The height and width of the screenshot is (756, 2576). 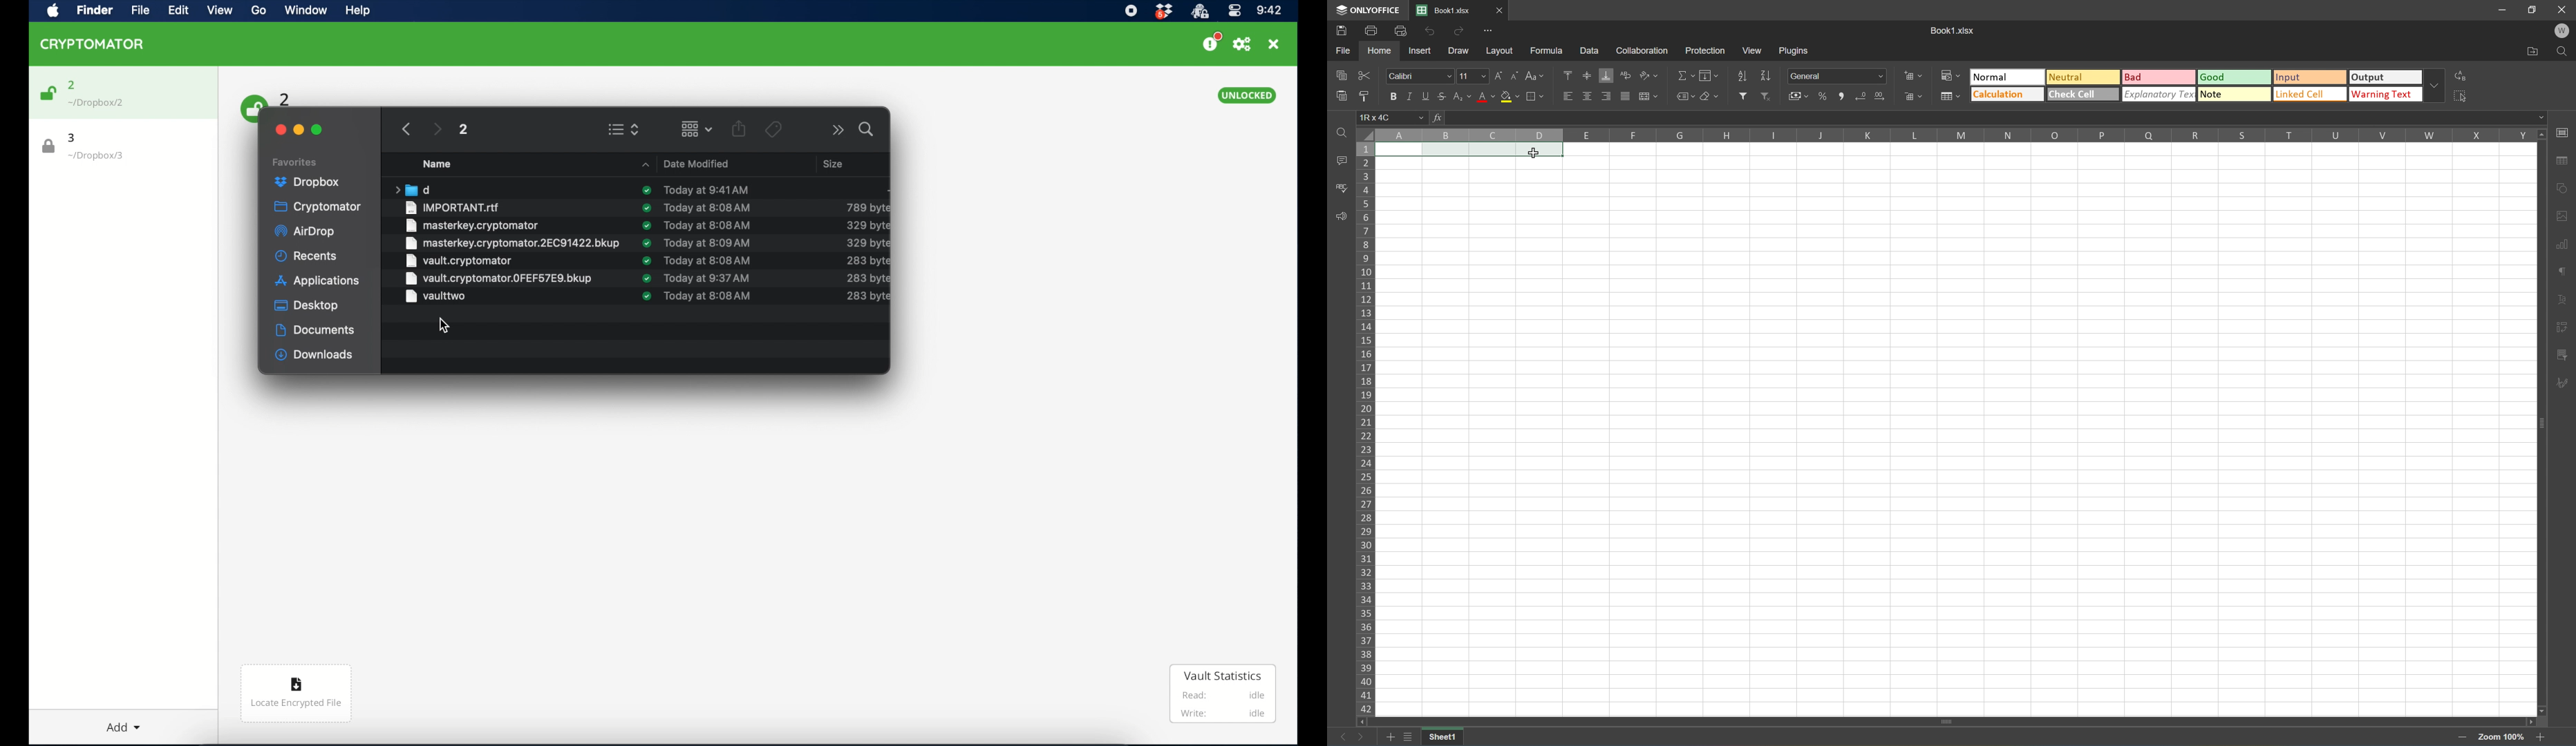 What do you see at coordinates (2235, 76) in the screenshot?
I see `Good` at bounding box center [2235, 76].